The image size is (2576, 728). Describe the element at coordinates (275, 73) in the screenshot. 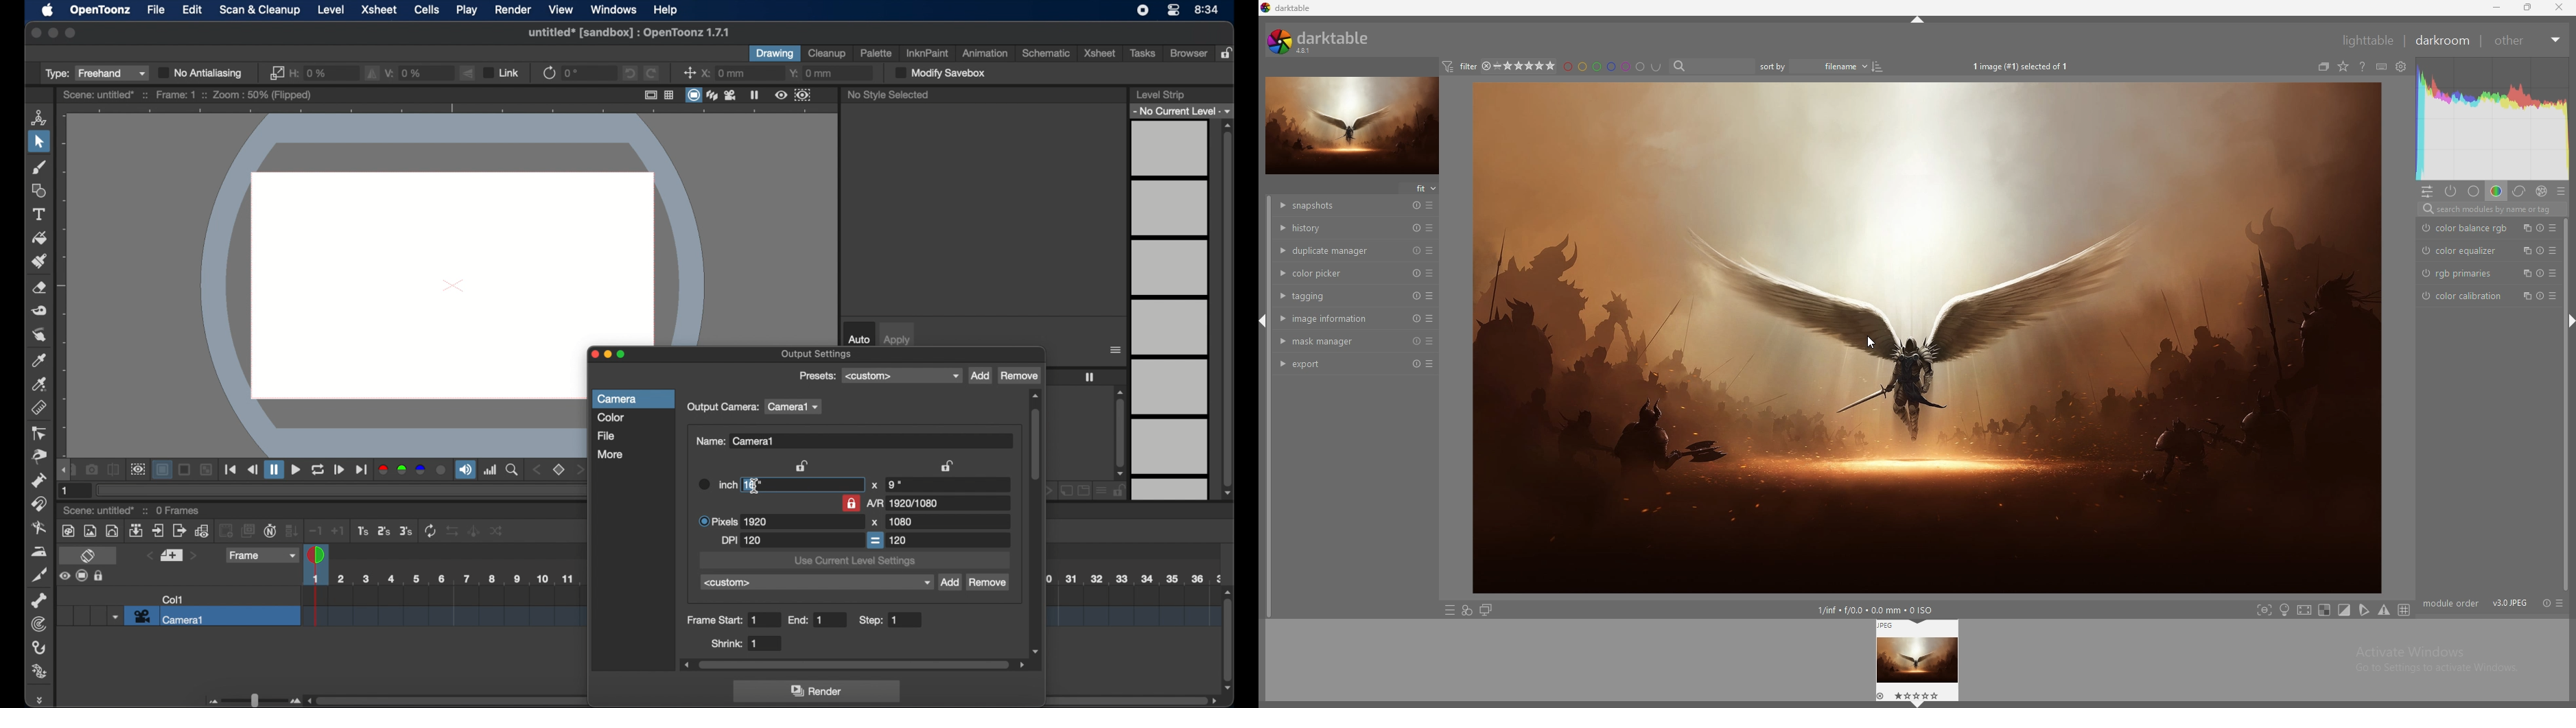

I see `link` at that location.